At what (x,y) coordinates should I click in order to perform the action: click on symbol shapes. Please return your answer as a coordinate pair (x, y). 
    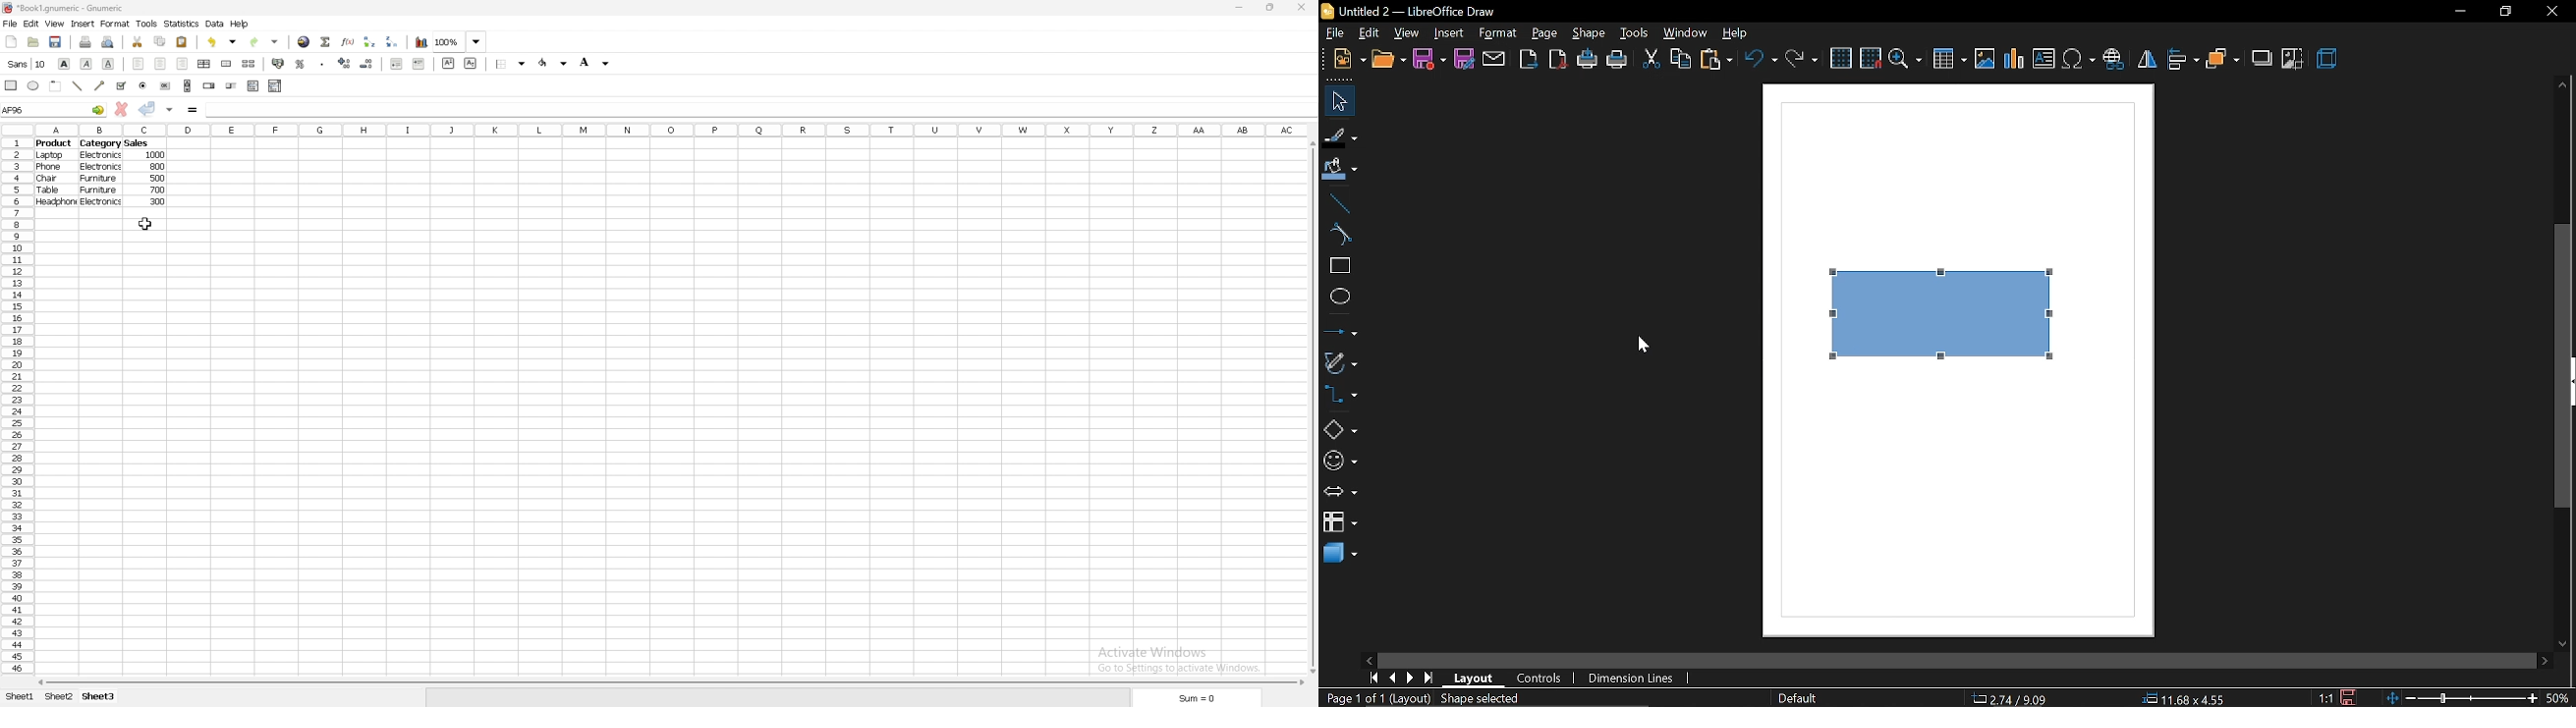
    Looking at the image, I should click on (1339, 461).